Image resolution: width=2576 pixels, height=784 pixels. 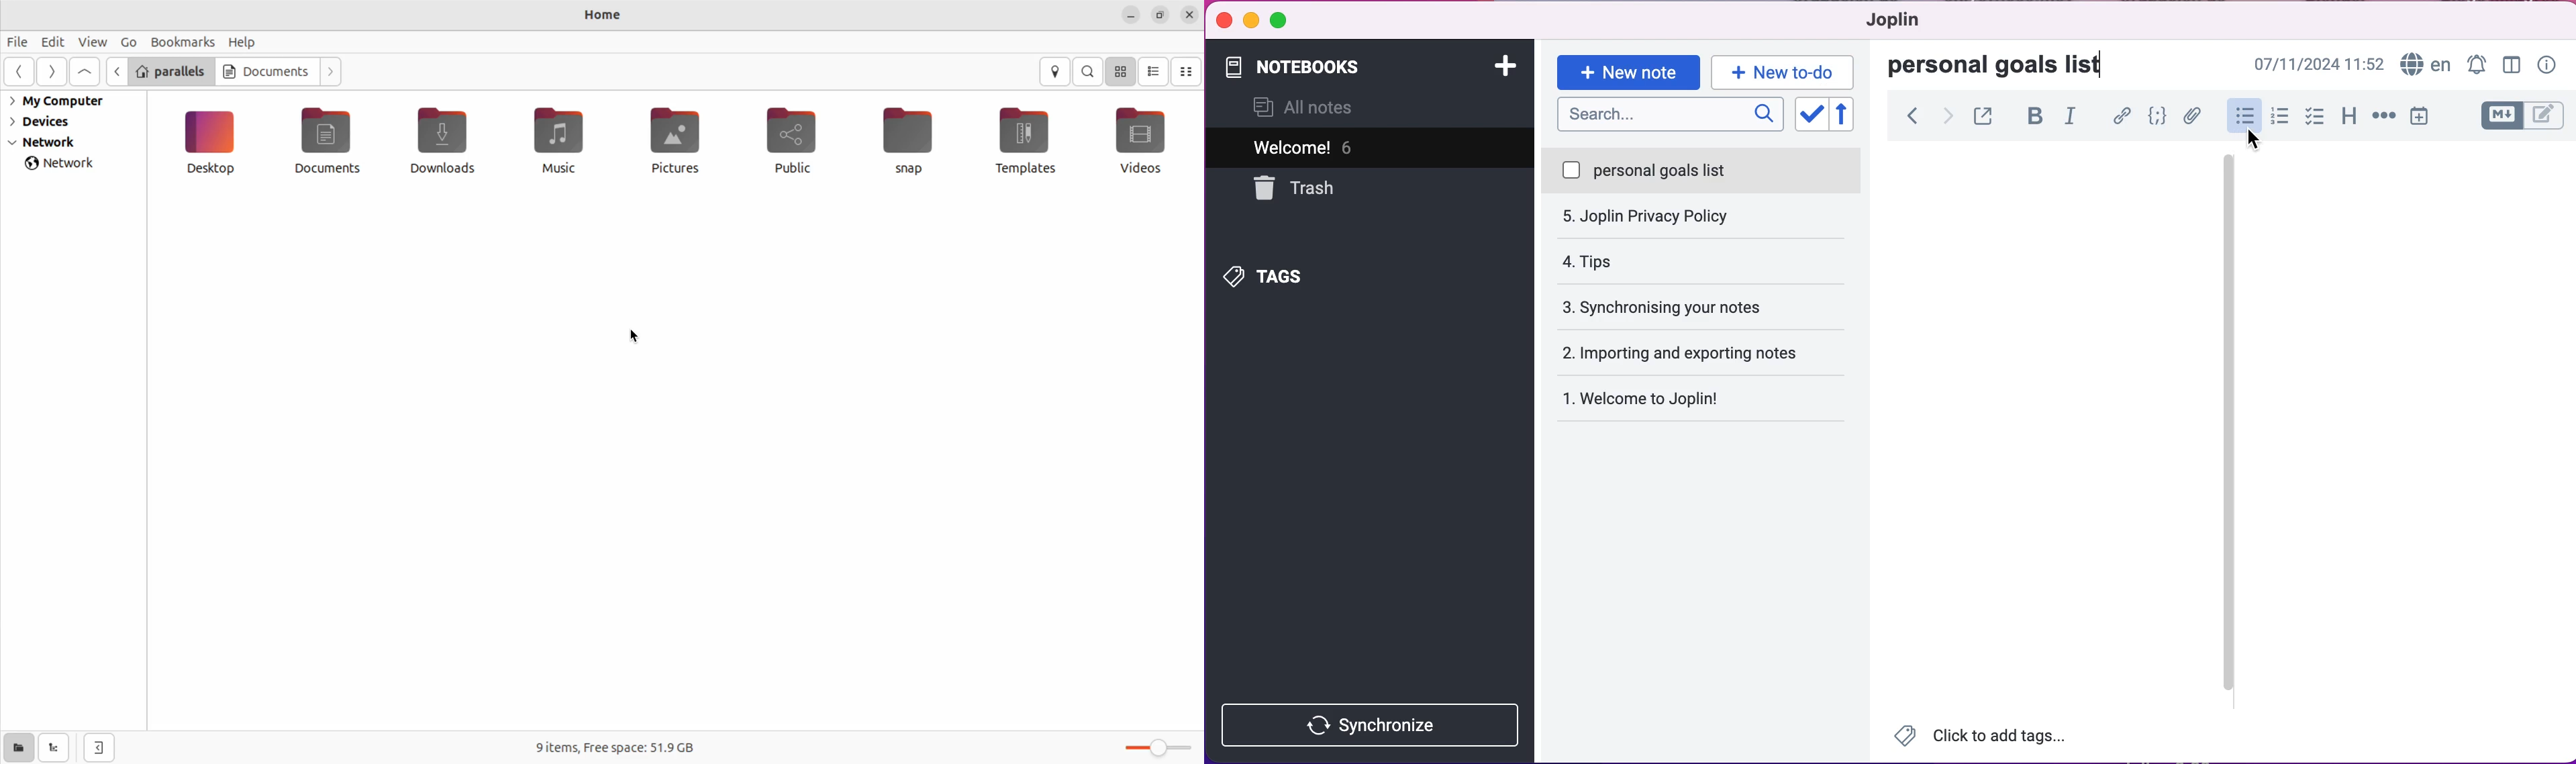 What do you see at coordinates (1224, 20) in the screenshot?
I see `close` at bounding box center [1224, 20].